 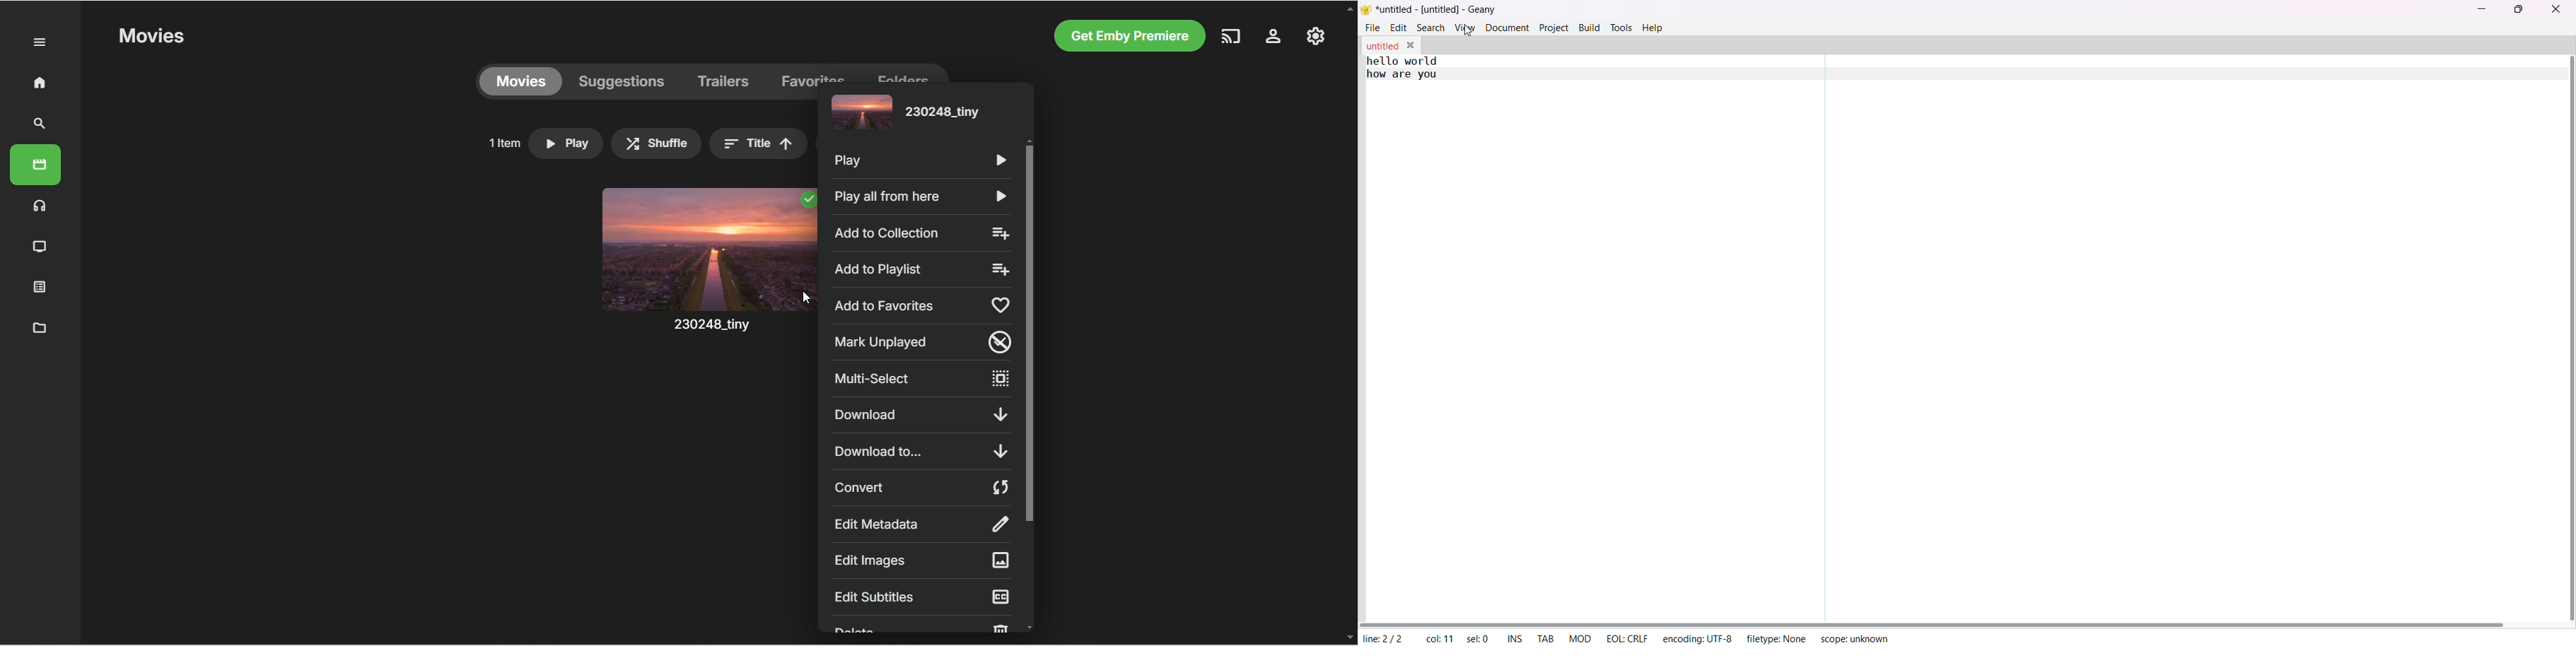 I want to click on document, so click(x=1507, y=27).